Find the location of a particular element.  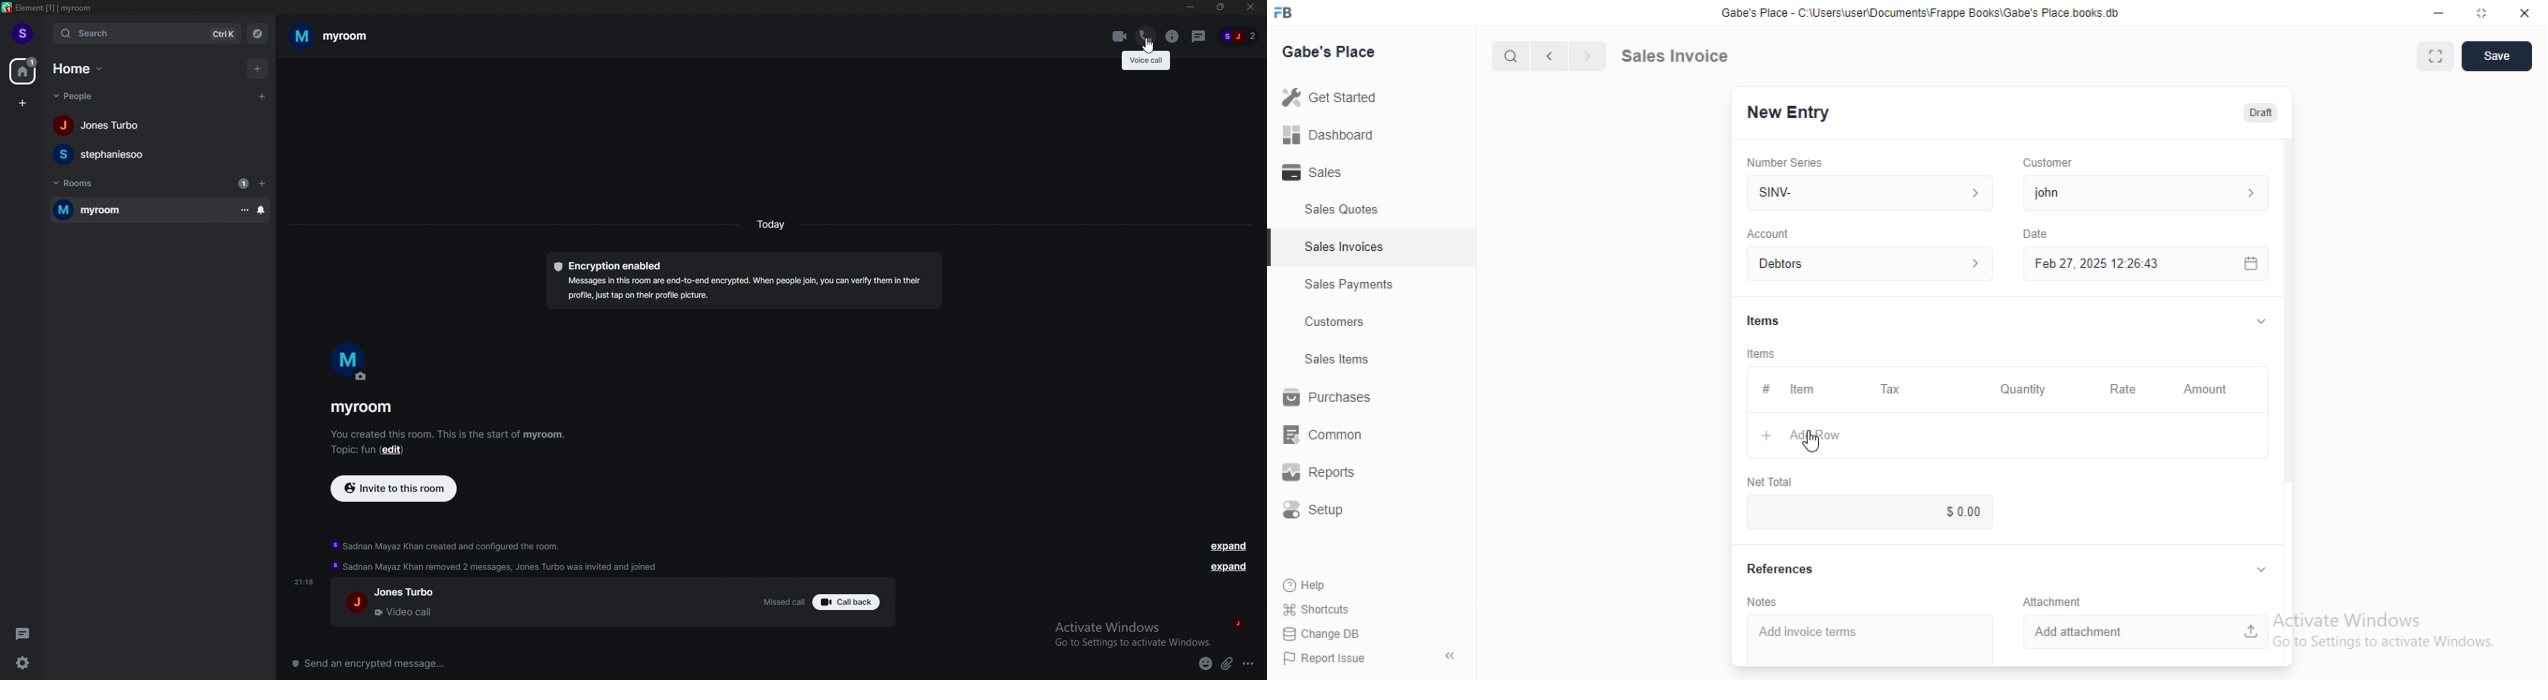

voice call is located at coordinates (1147, 61).